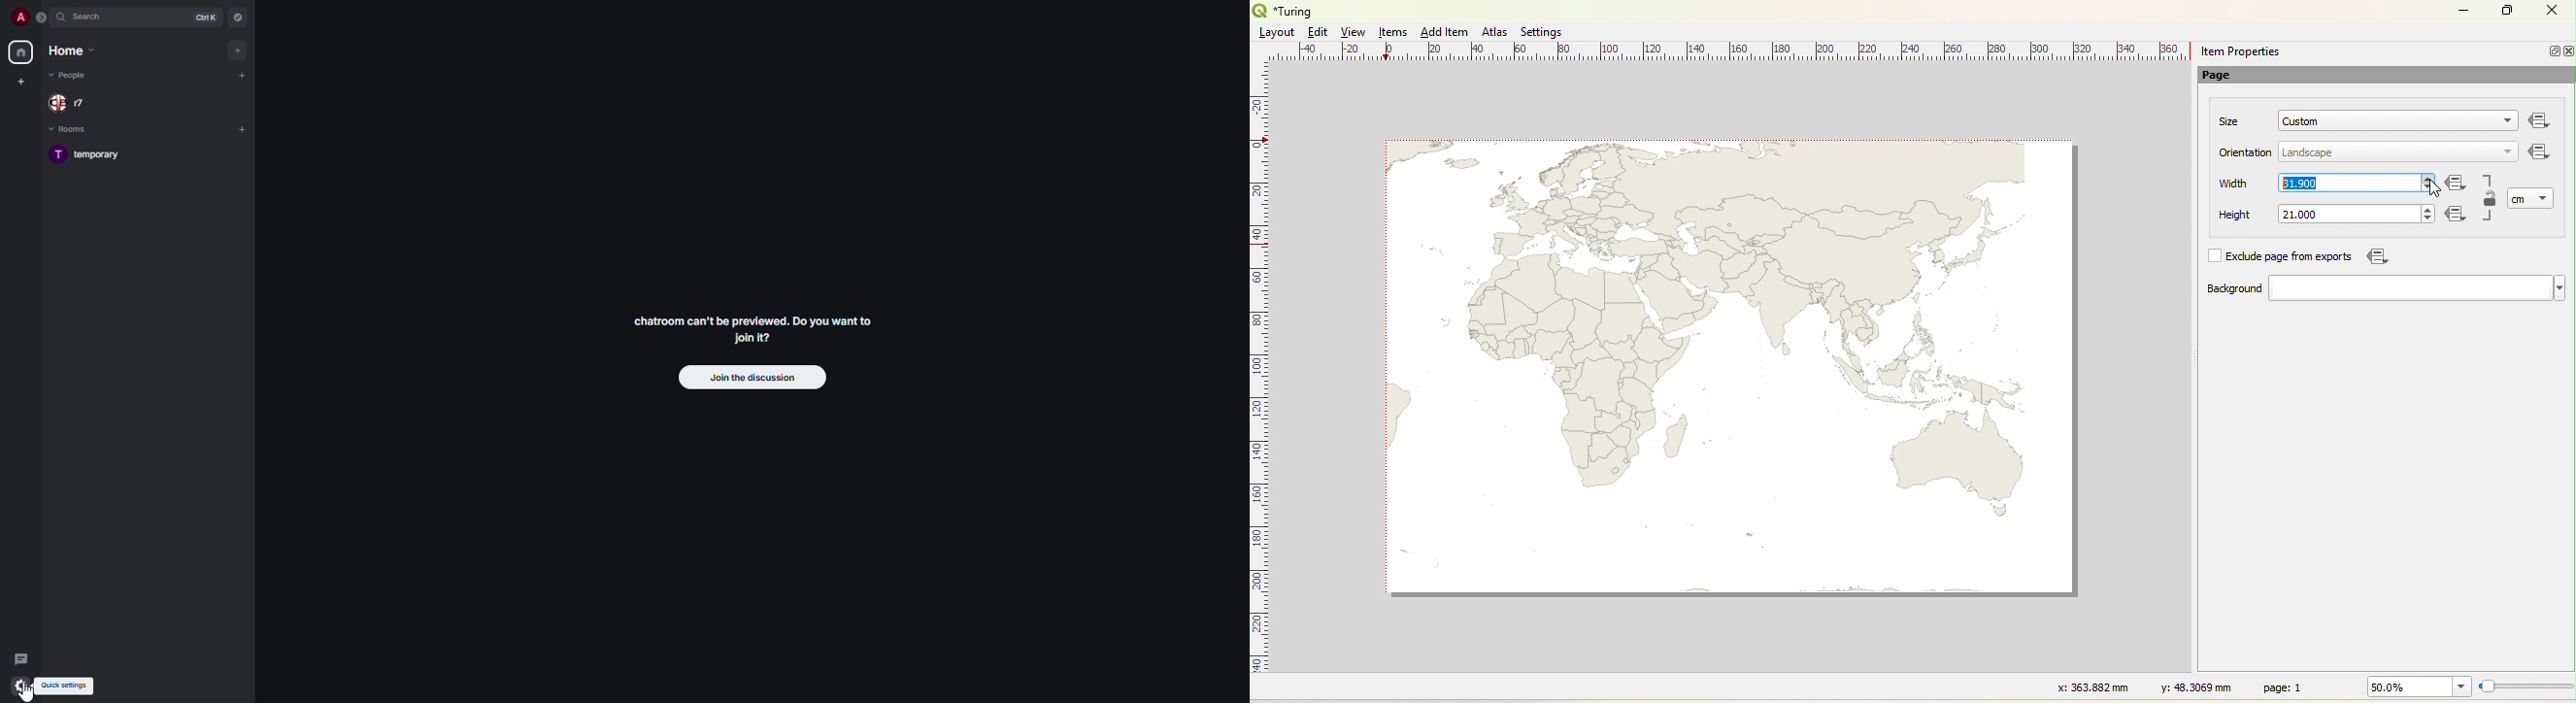 This screenshot has height=728, width=2576. What do you see at coordinates (1444, 32) in the screenshot?
I see `Add Item` at bounding box center [1444, 32].